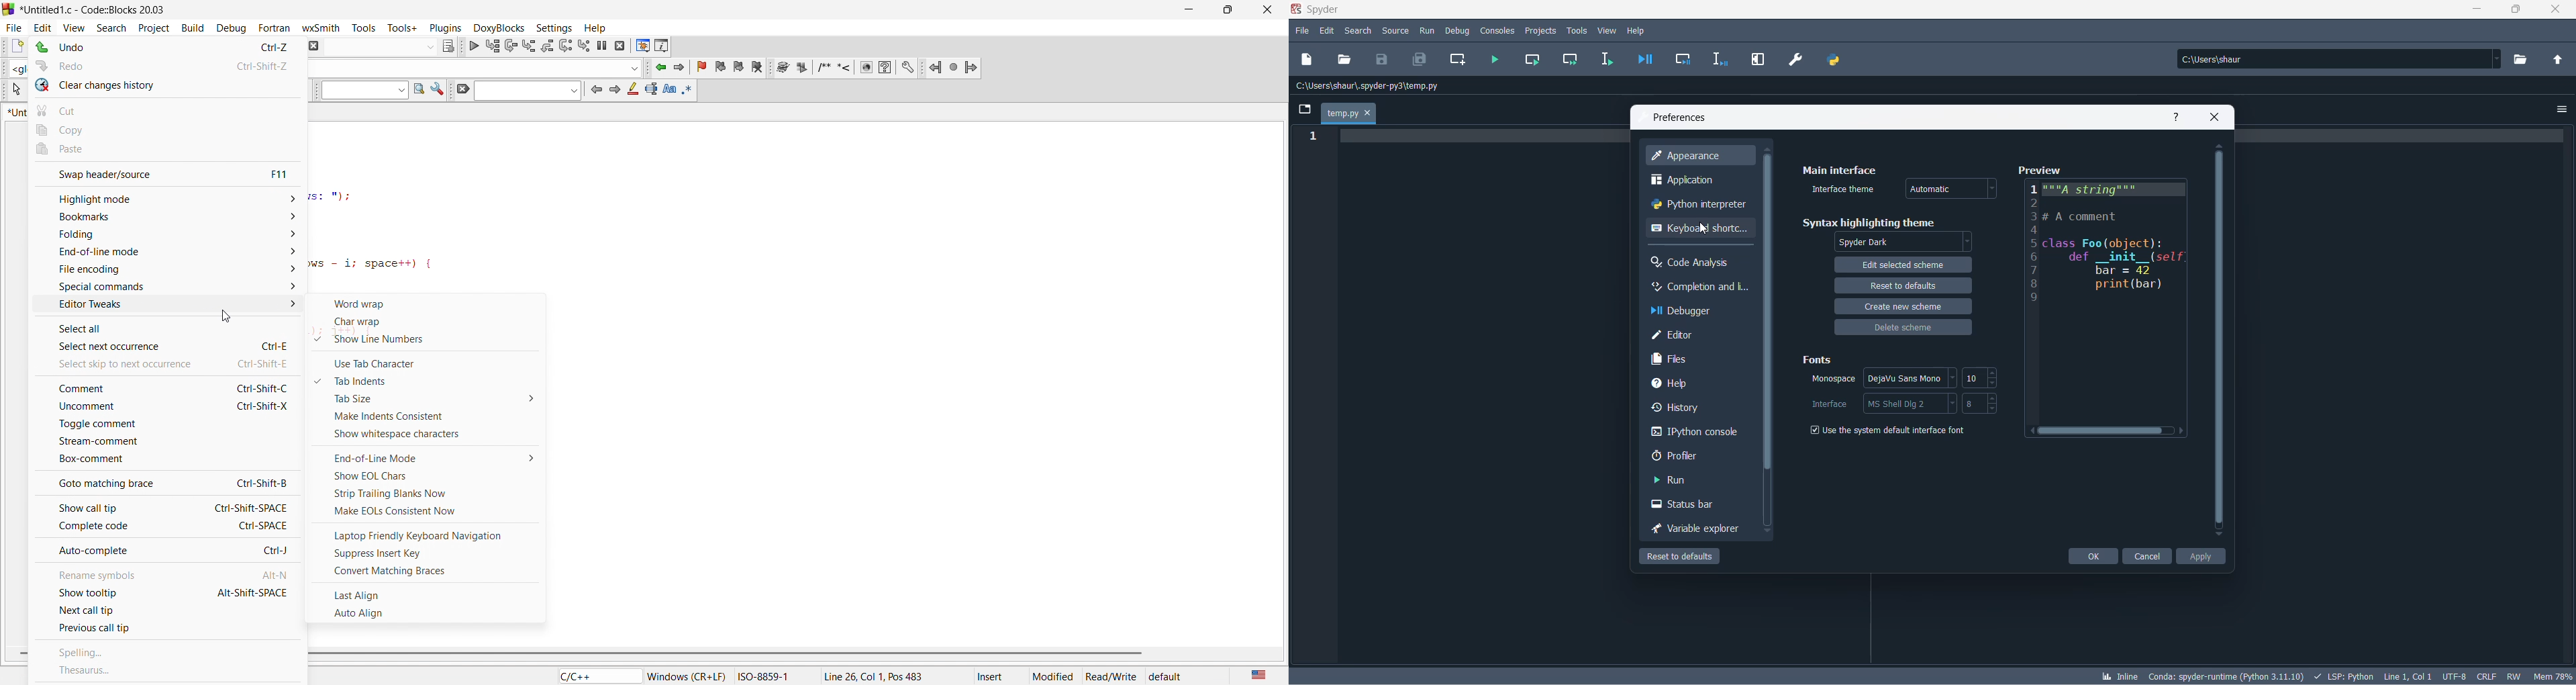 The height and width of the screenshot is (700, 2576). Describe the element at coordinates (1901, 328) in the screenshot. I see `delete scheme` at that location.